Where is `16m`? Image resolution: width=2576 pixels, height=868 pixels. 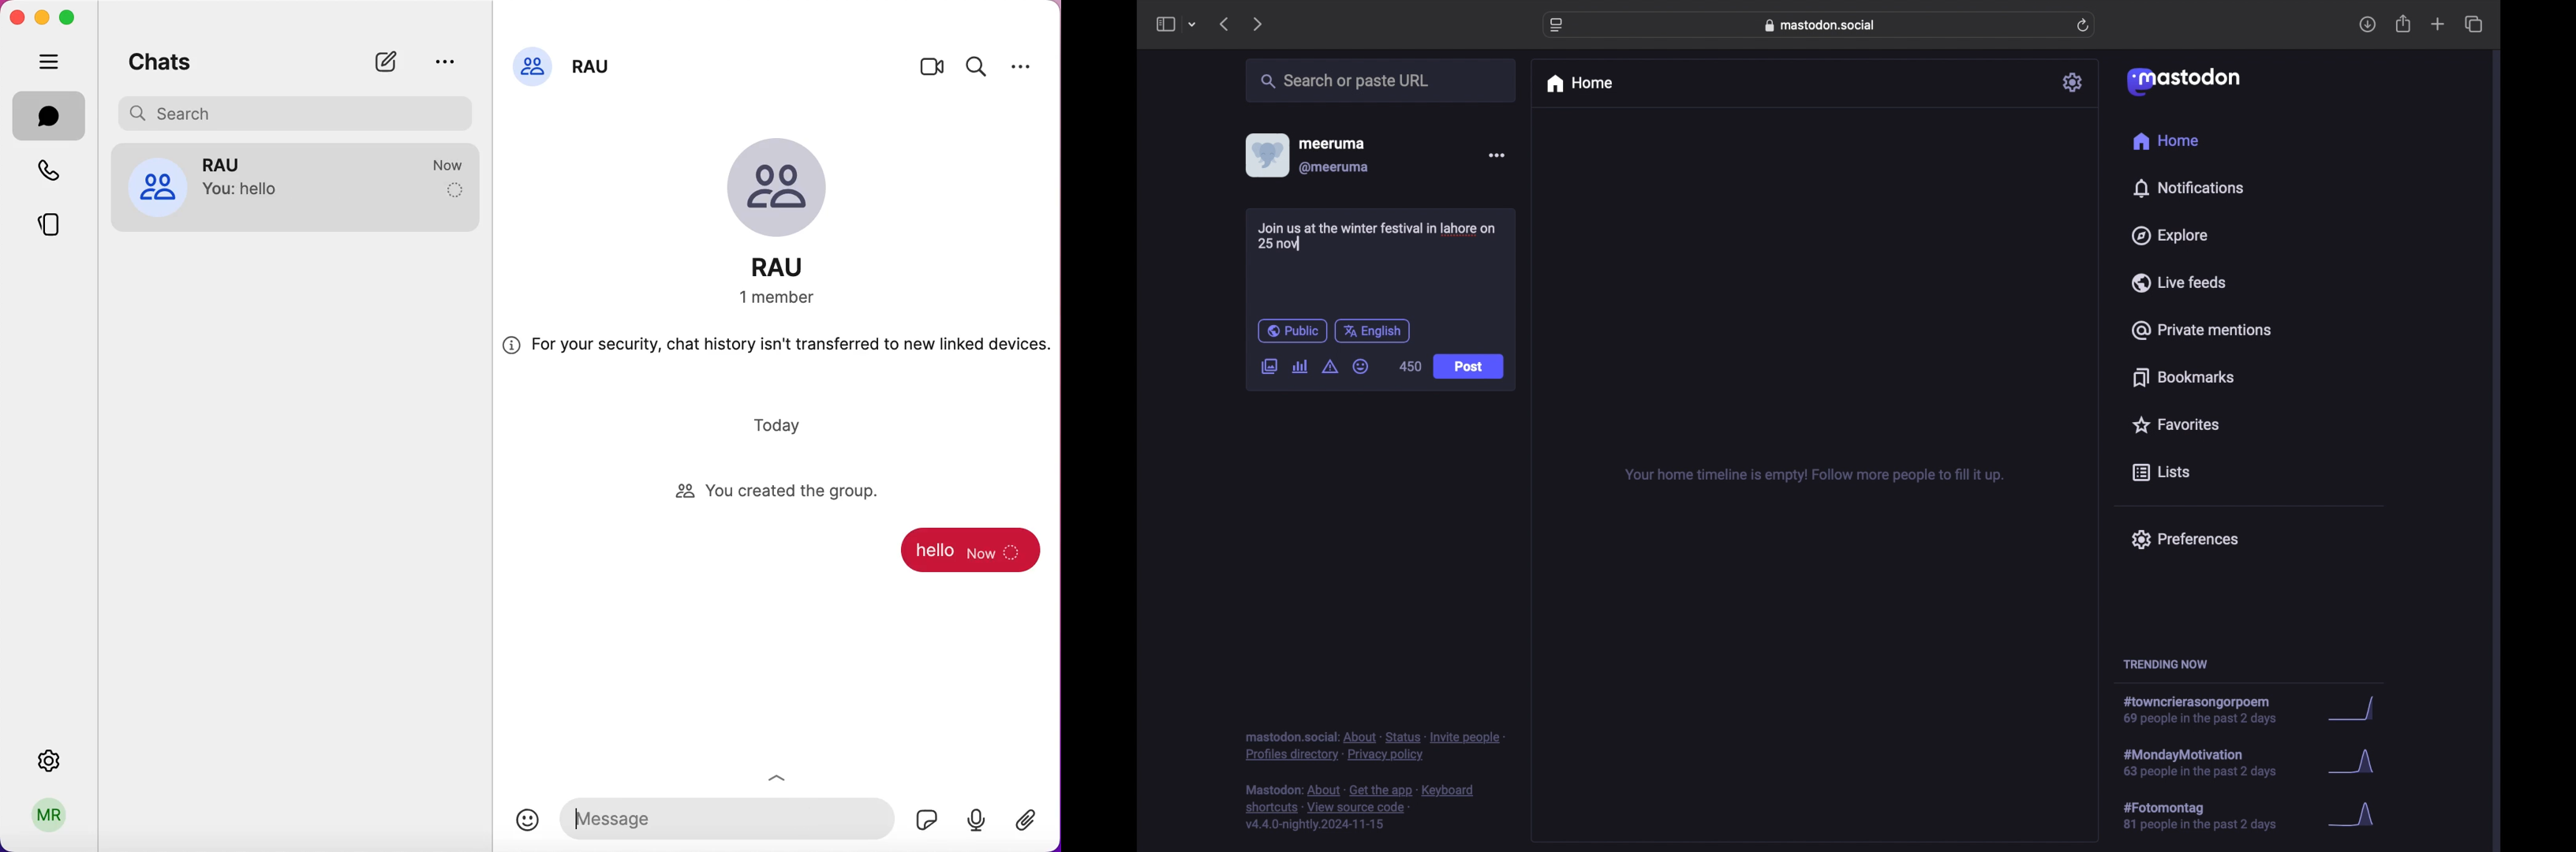
16m is located at coordinates (451, 166).